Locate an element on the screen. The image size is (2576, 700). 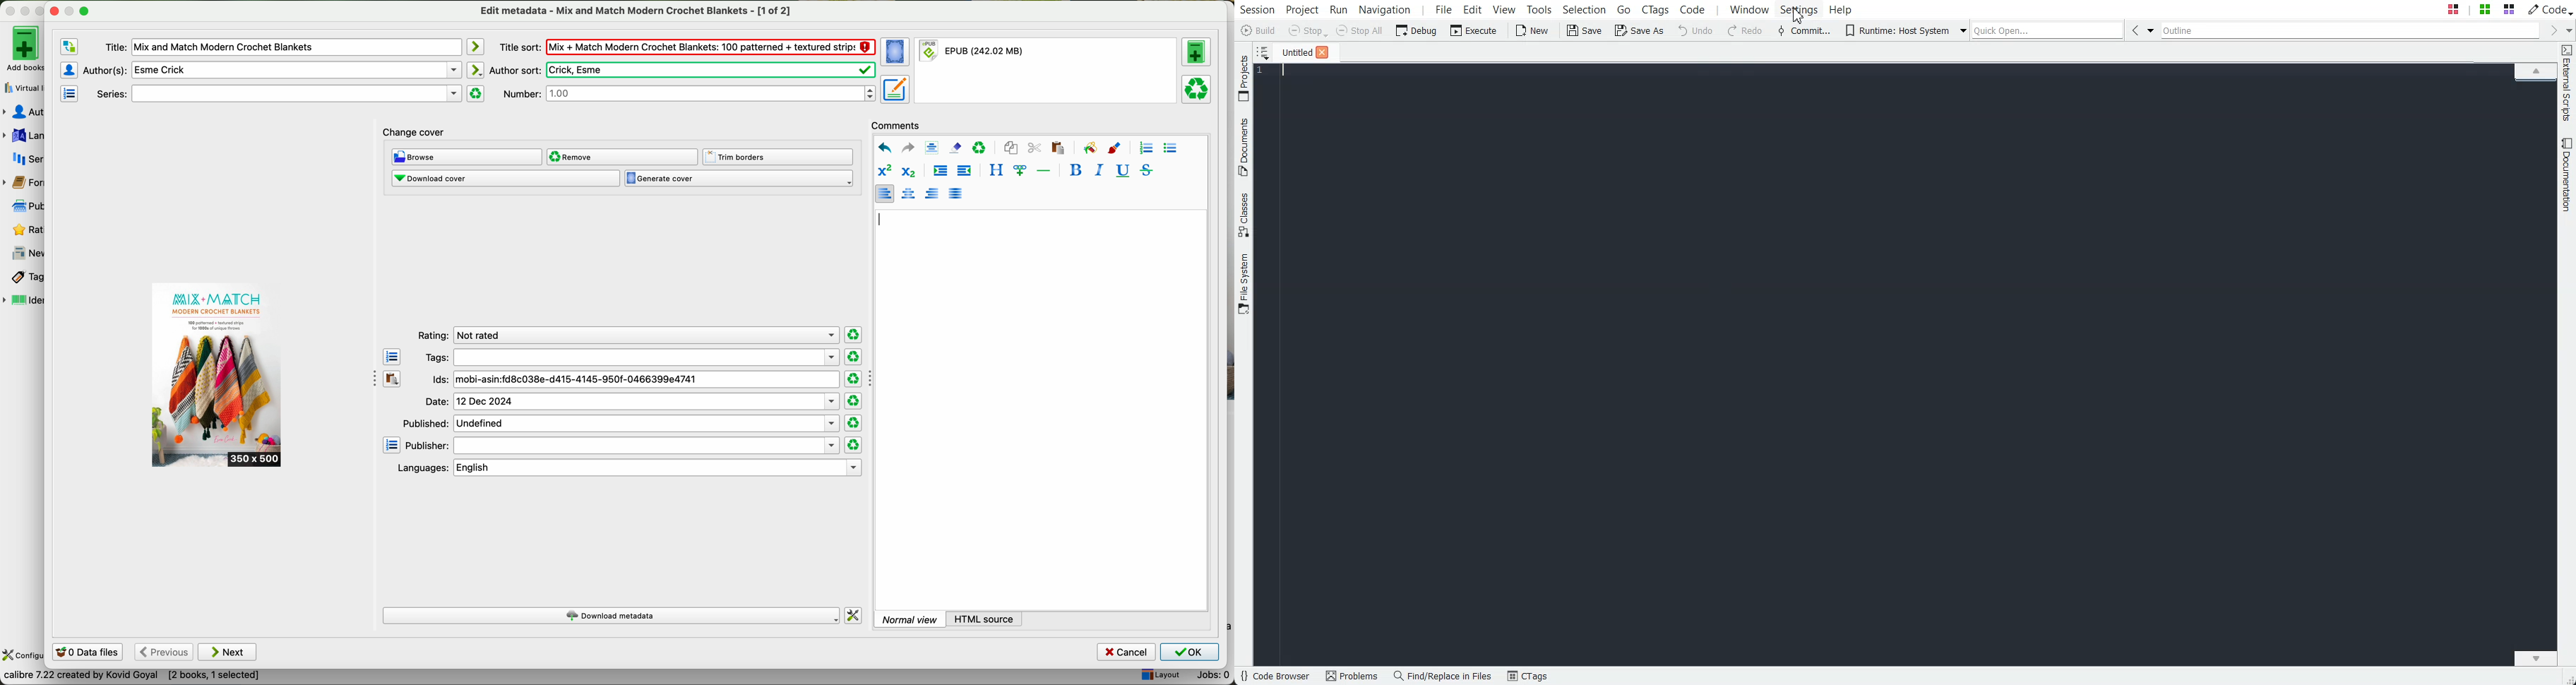
superscript is located at coordinates (884, 171).